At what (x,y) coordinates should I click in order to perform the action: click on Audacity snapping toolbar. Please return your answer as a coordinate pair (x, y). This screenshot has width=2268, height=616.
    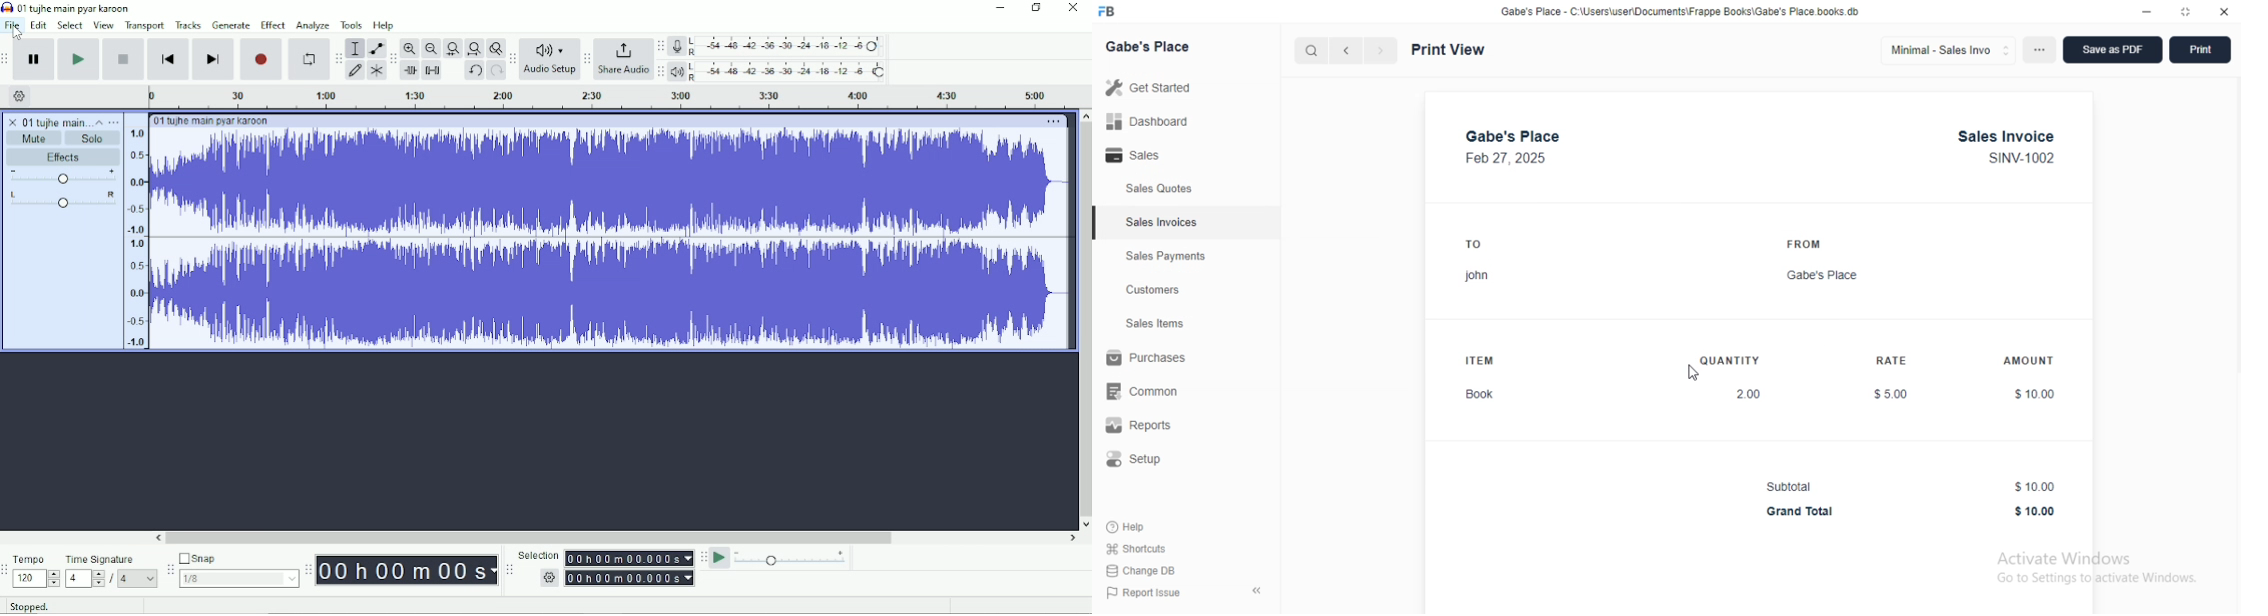
    Looking at the image, I should click on (170, 570).